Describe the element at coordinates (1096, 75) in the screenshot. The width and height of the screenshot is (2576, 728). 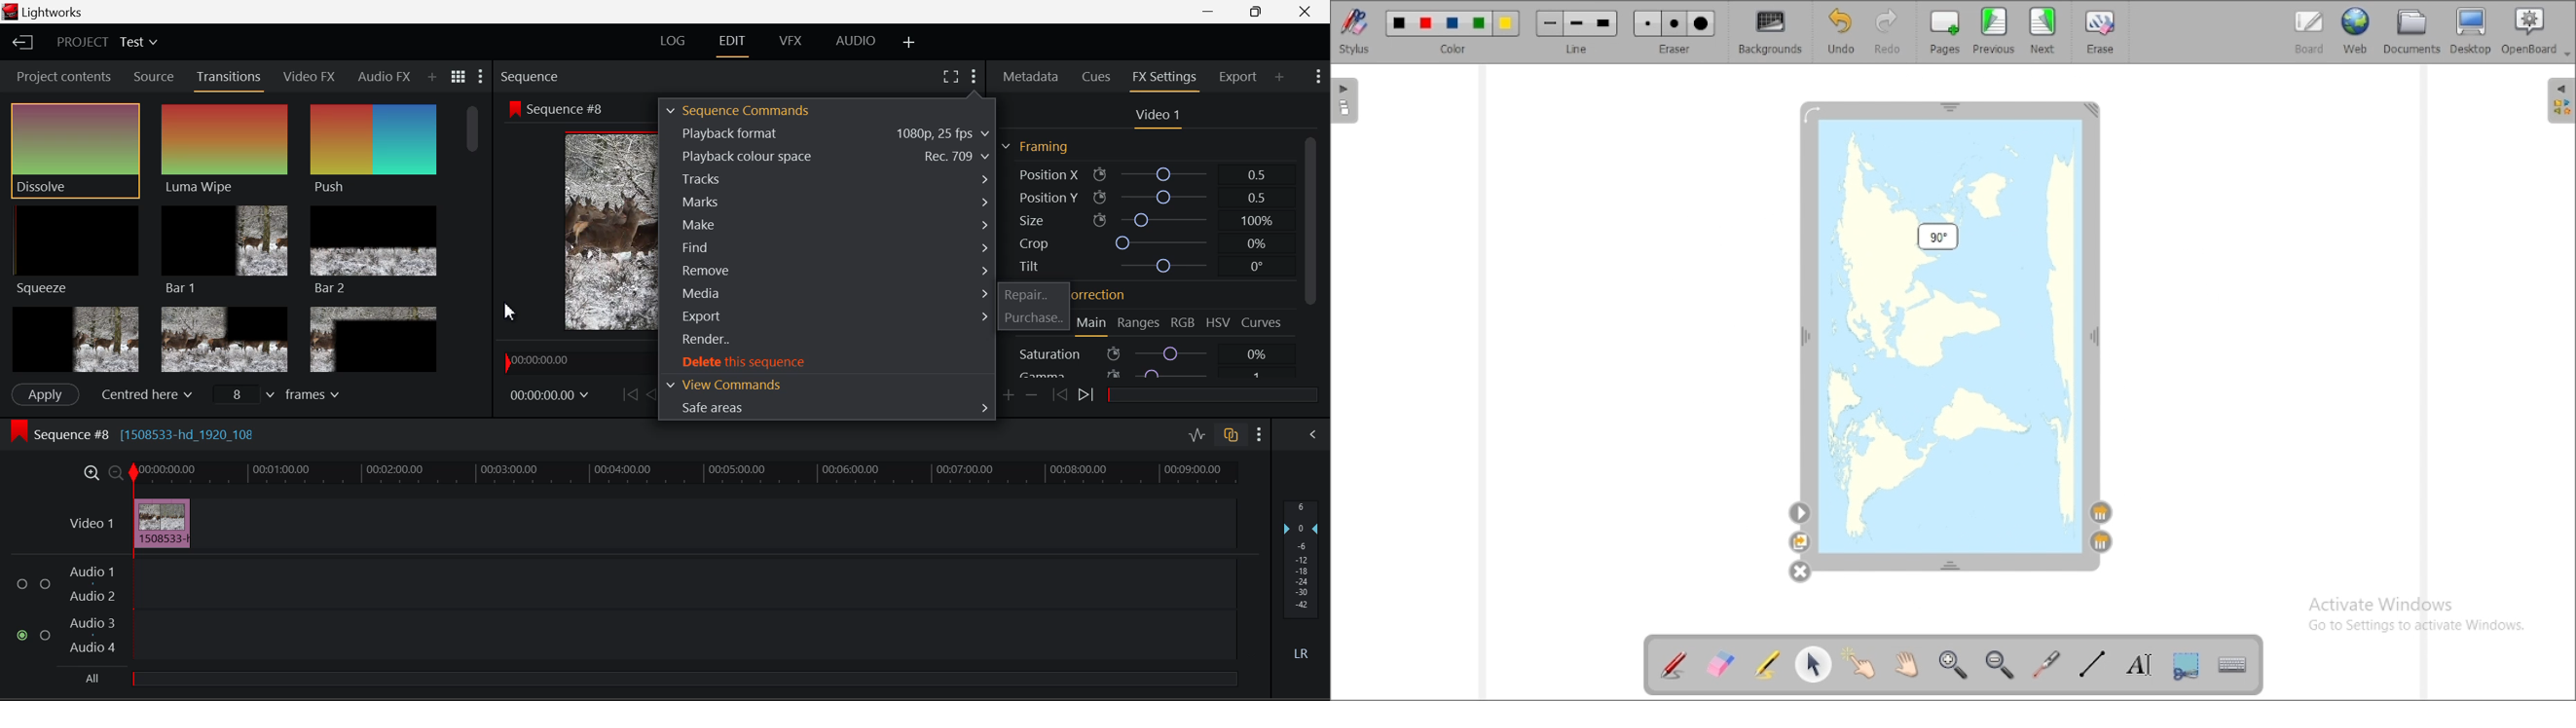
I see `Cues` at that location.